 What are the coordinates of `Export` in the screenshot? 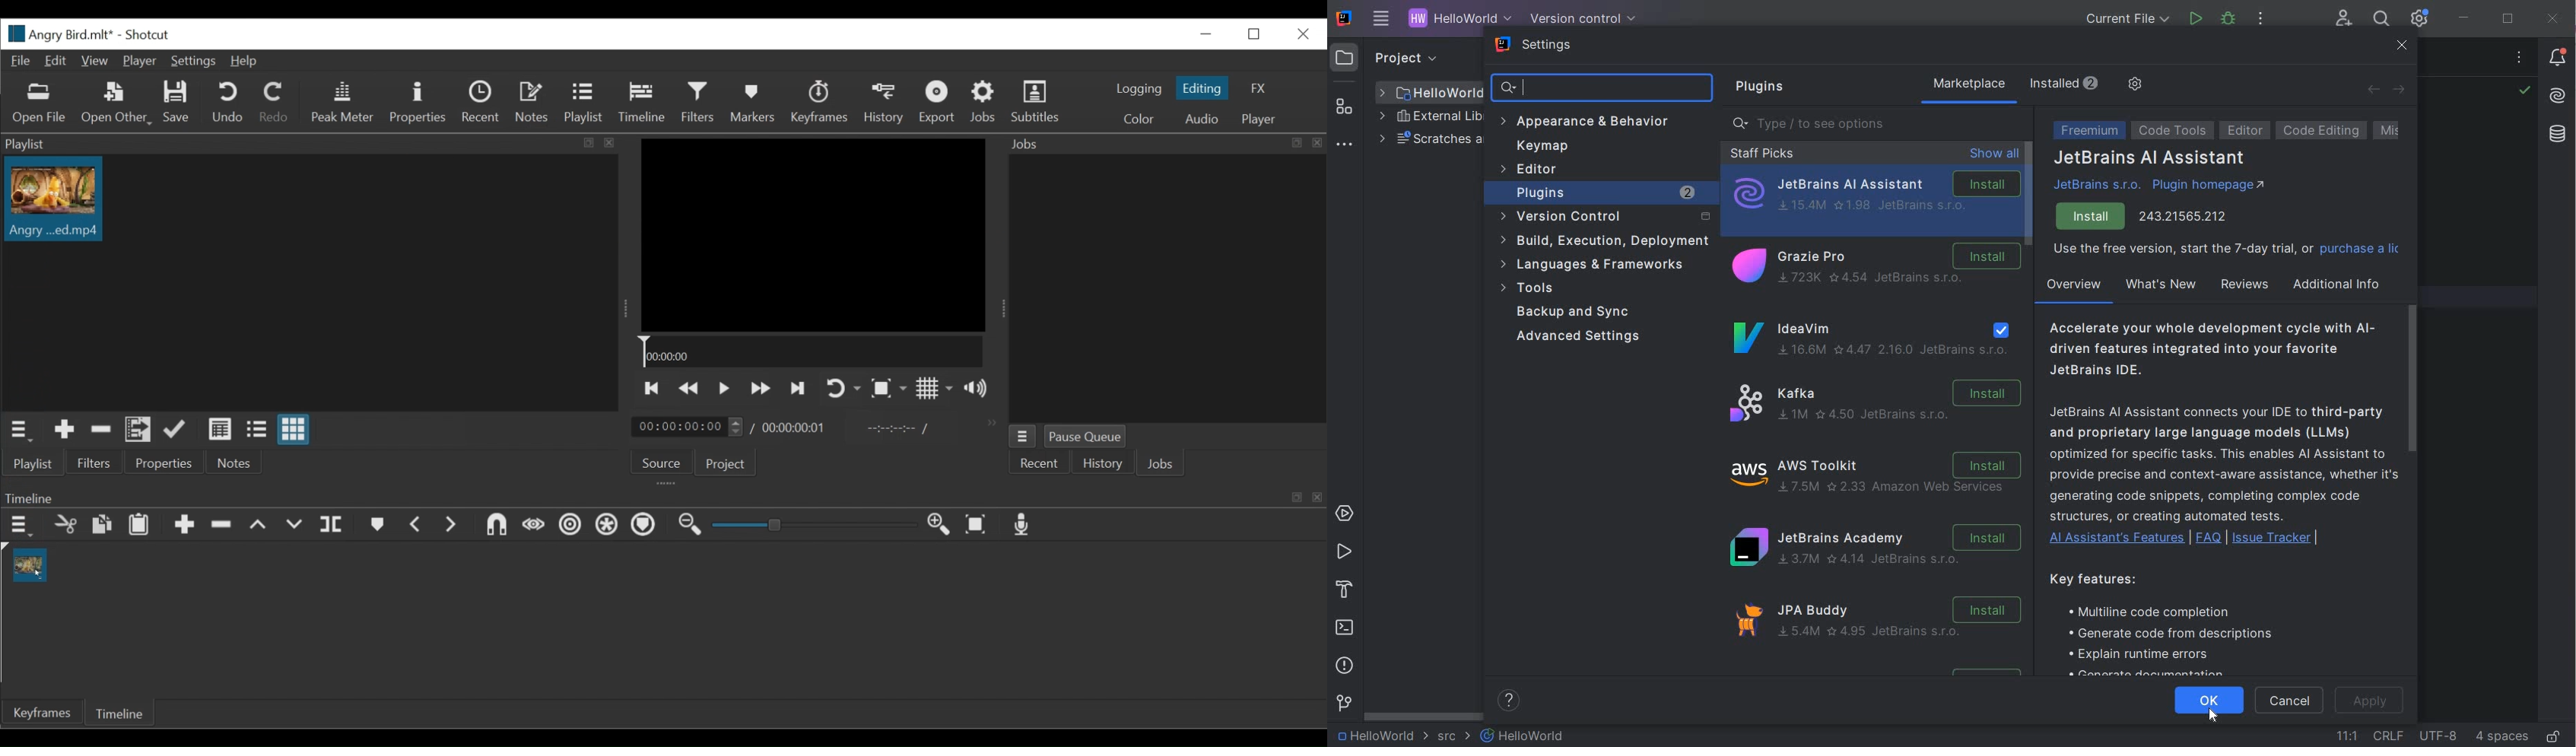 It's located at (937, 102).